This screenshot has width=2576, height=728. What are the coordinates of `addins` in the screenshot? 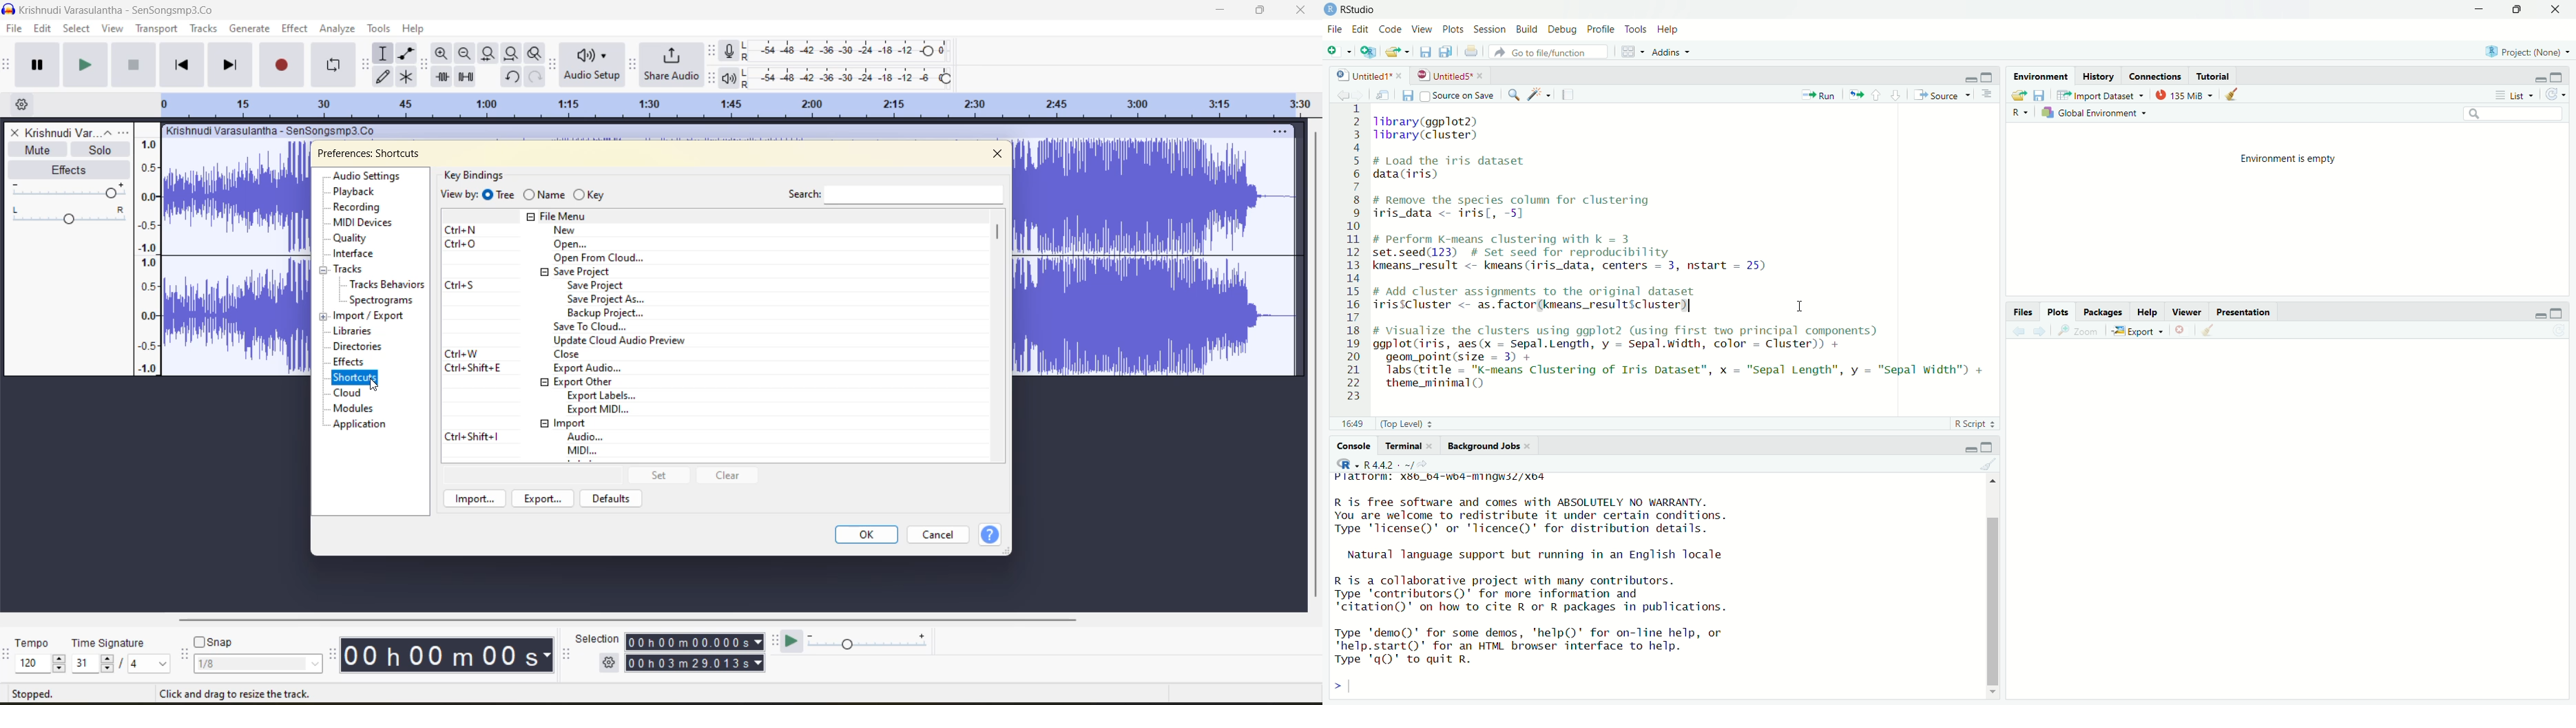 It's located at (1671, 52).